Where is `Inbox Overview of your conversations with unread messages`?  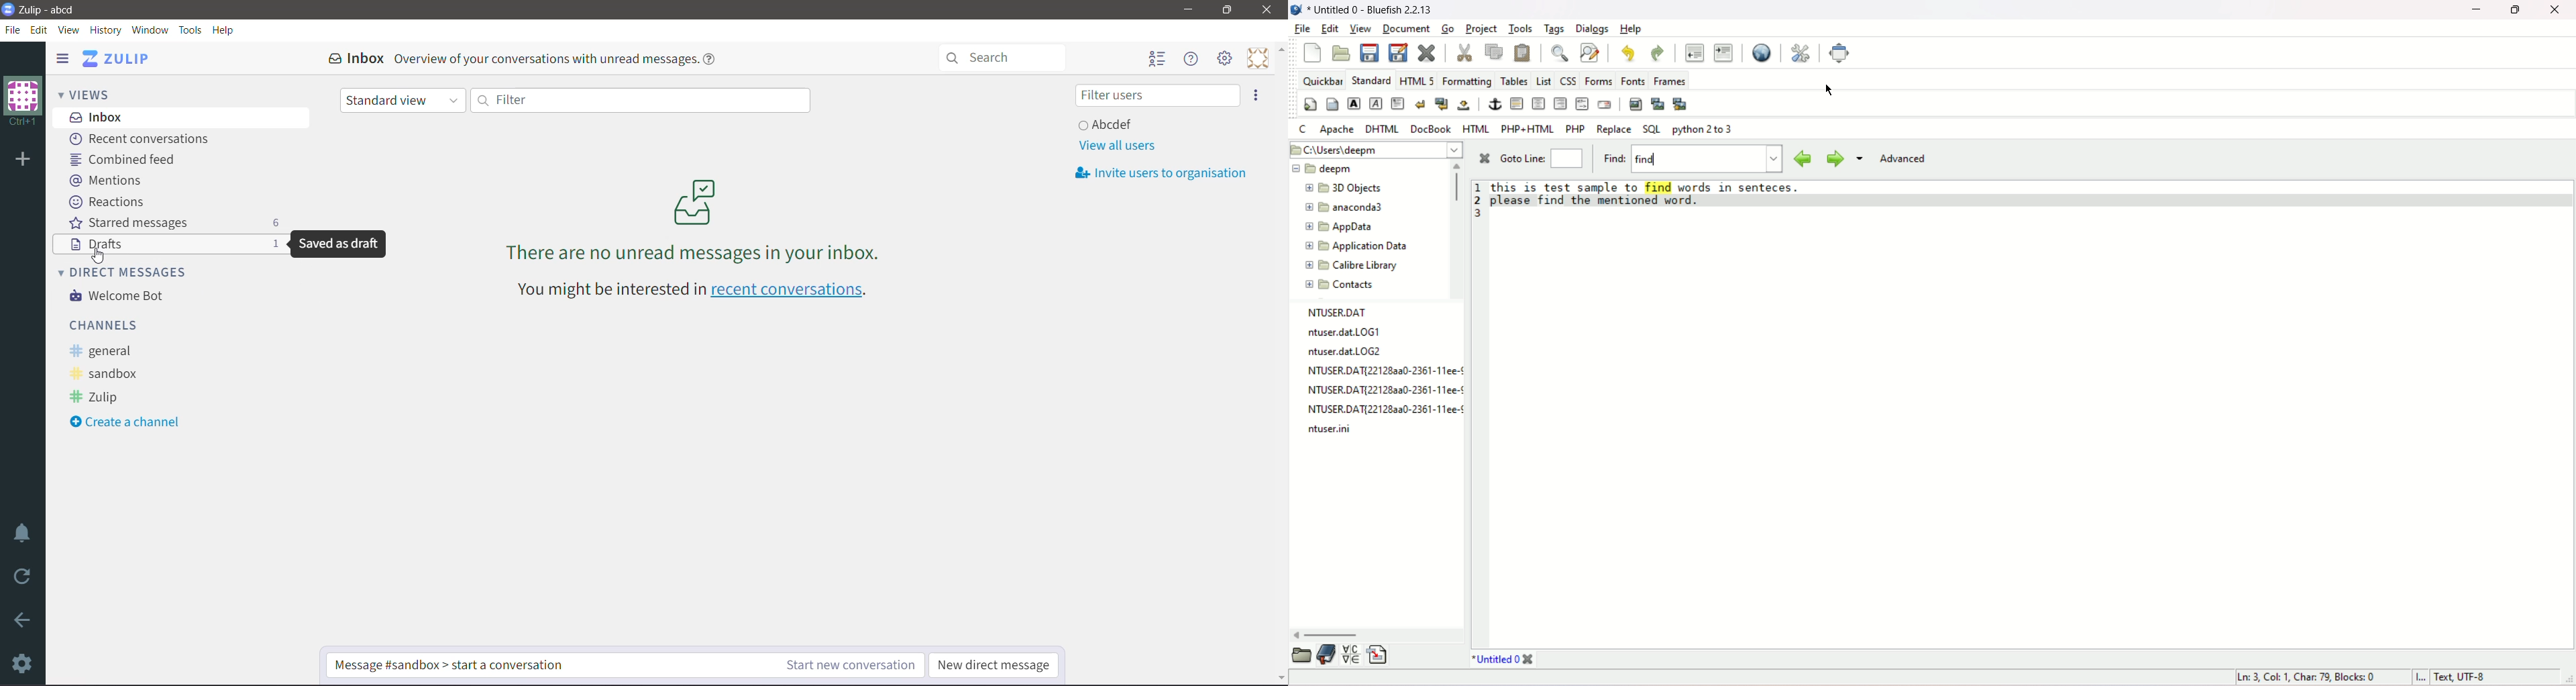
Inbox Overview of your conversations with unread messages is located at coordinates (527, 58).